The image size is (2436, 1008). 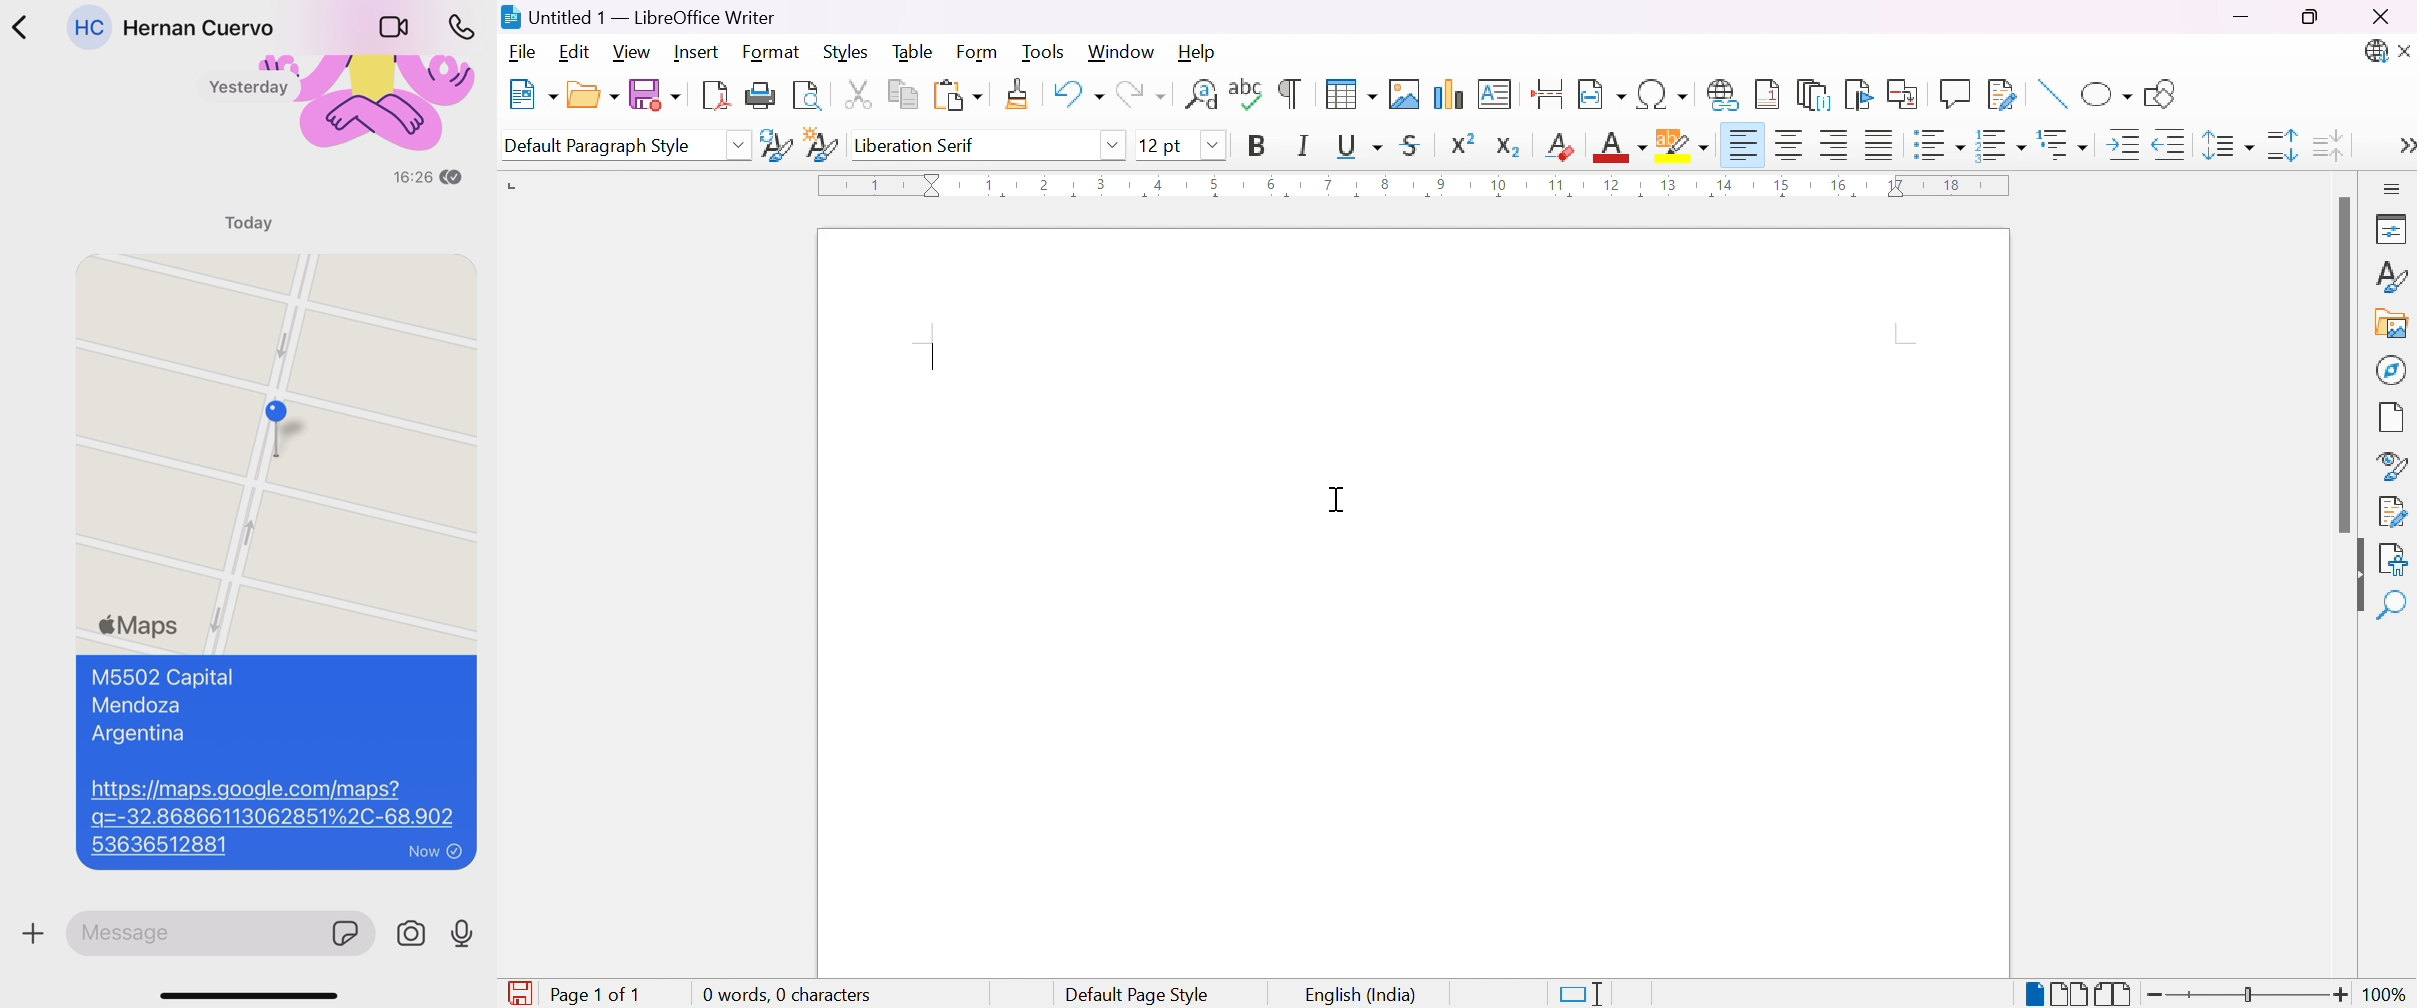 I want to click on Save, so click(x=652, y=93).